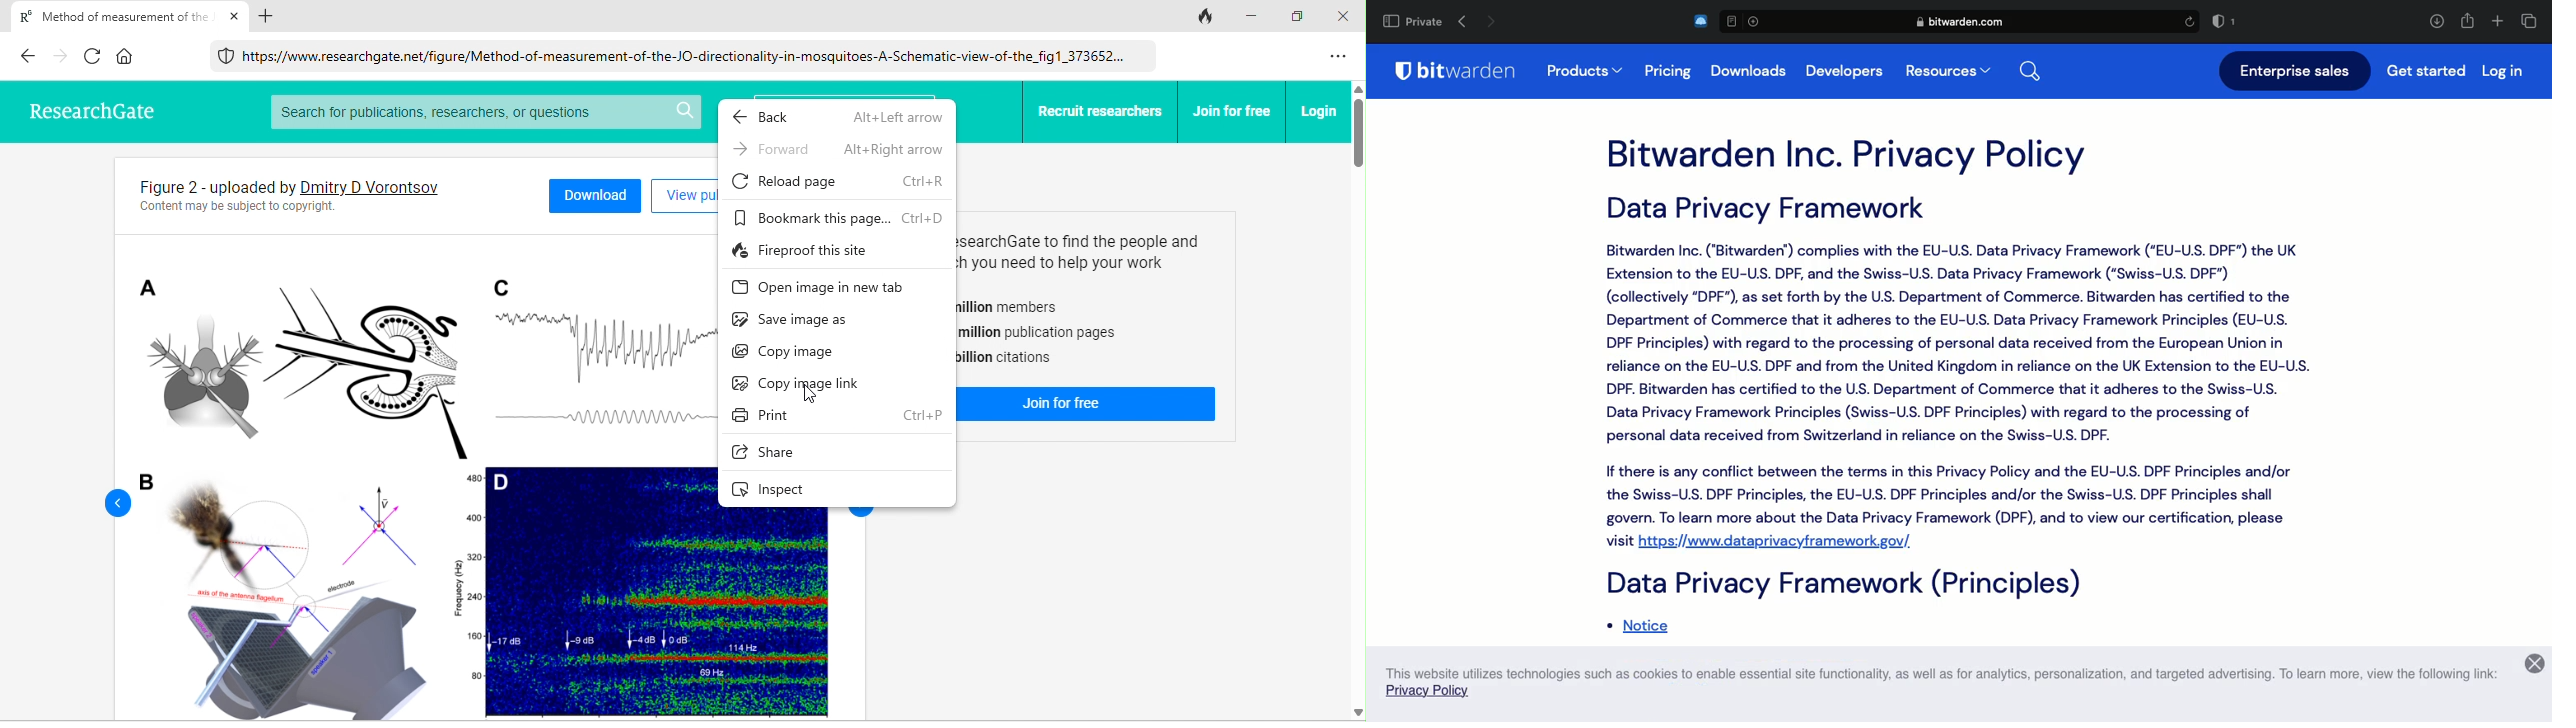  I want to click on forward, so click(837, 149).